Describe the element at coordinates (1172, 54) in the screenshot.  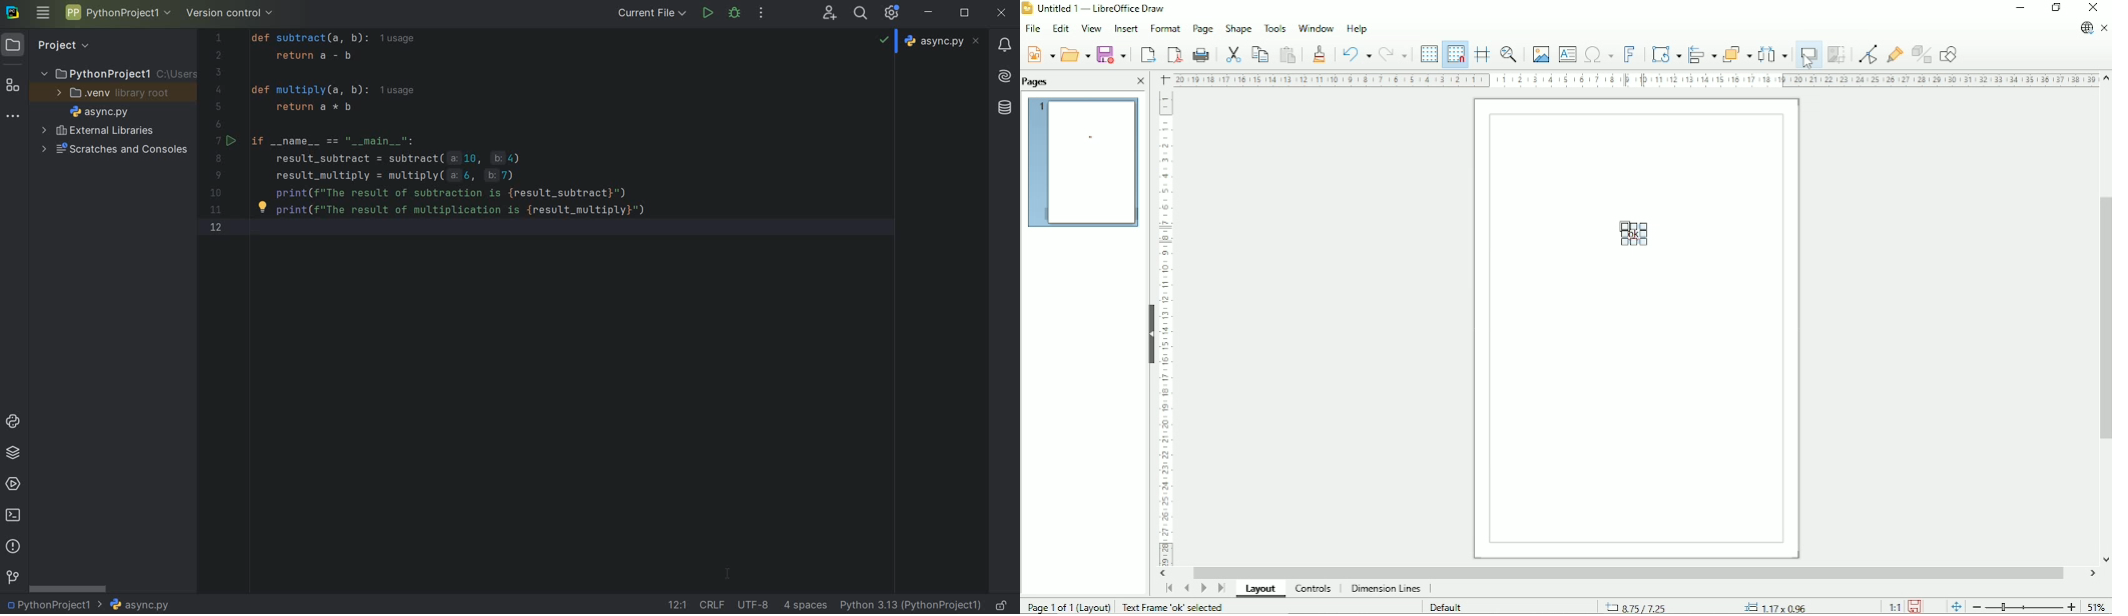
I see `Export directly as PDF` at that location.